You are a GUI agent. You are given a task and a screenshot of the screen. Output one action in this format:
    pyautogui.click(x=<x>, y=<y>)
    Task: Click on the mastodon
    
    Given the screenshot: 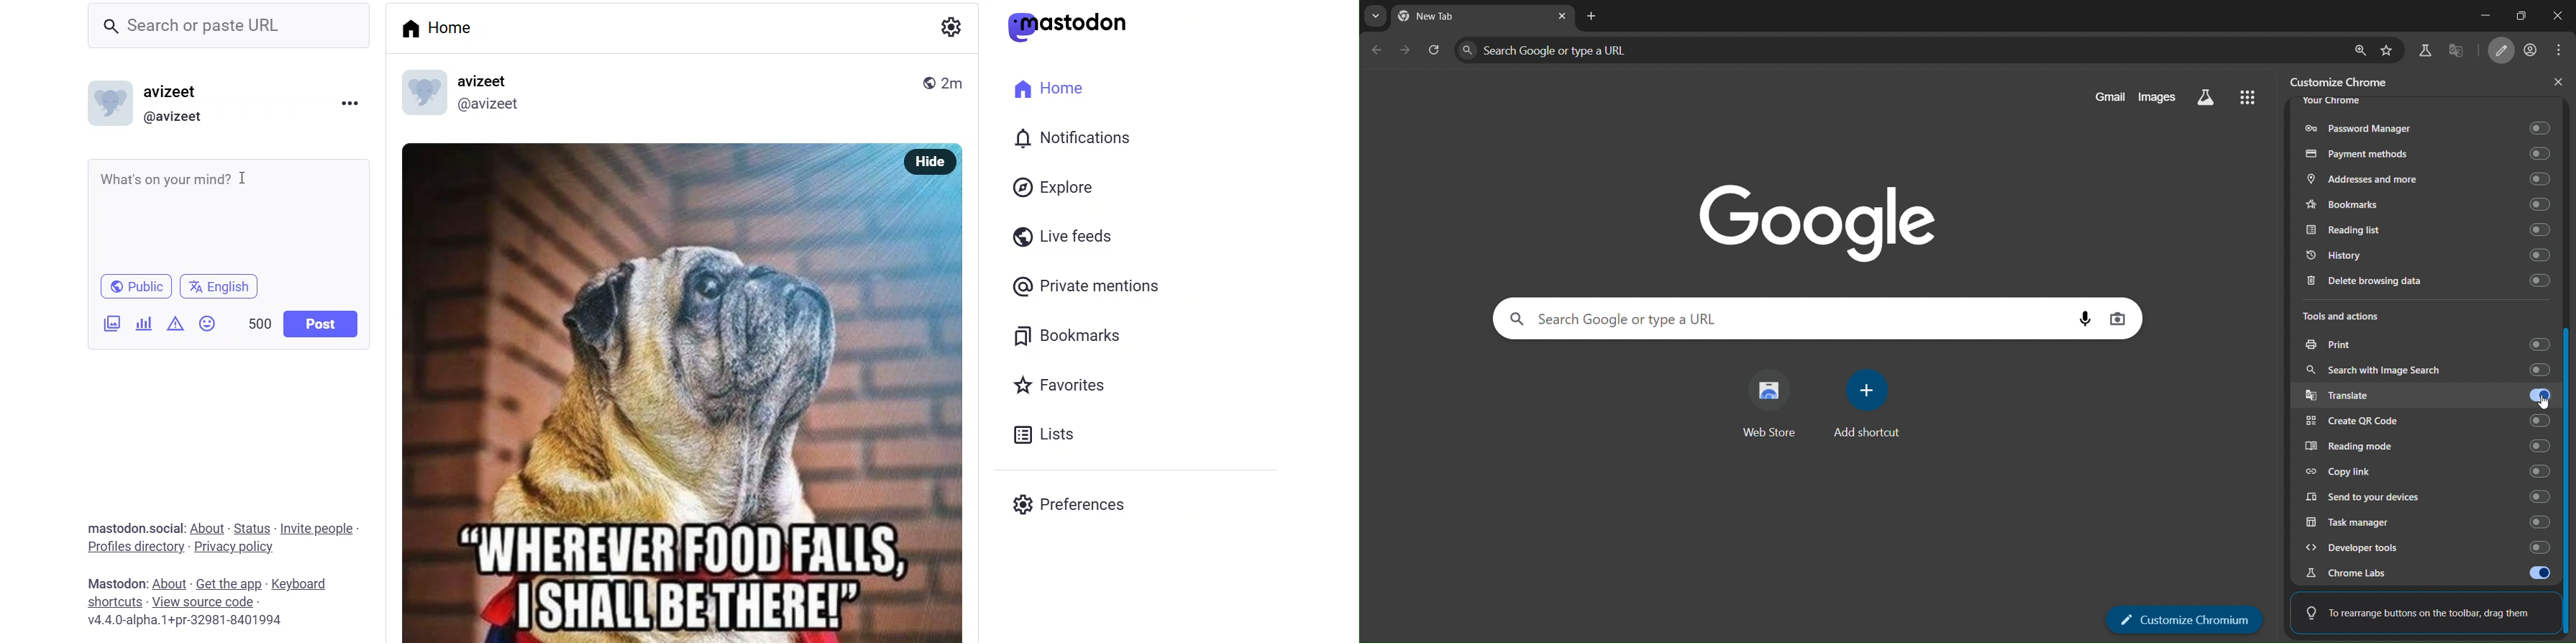 What is the action you would take?
    pyautogui.click(x=116, y=582)
    